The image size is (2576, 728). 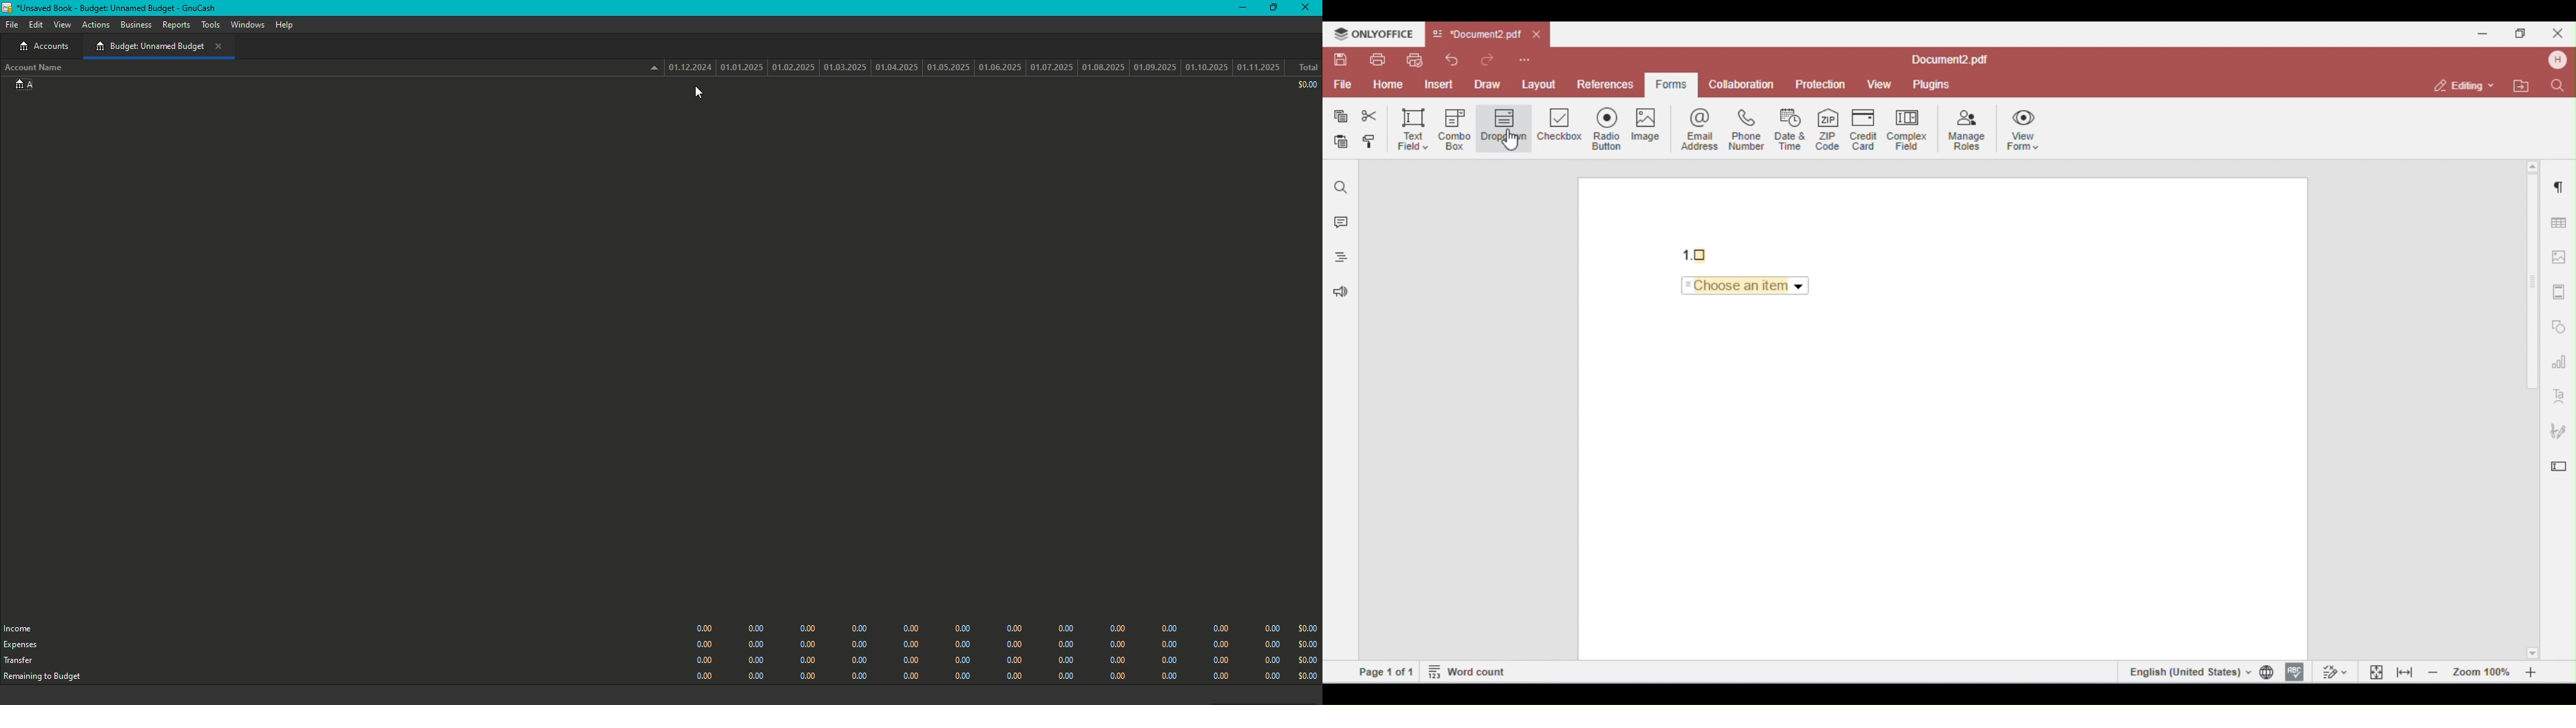 I want to click on View, so click(x=63, y=25).